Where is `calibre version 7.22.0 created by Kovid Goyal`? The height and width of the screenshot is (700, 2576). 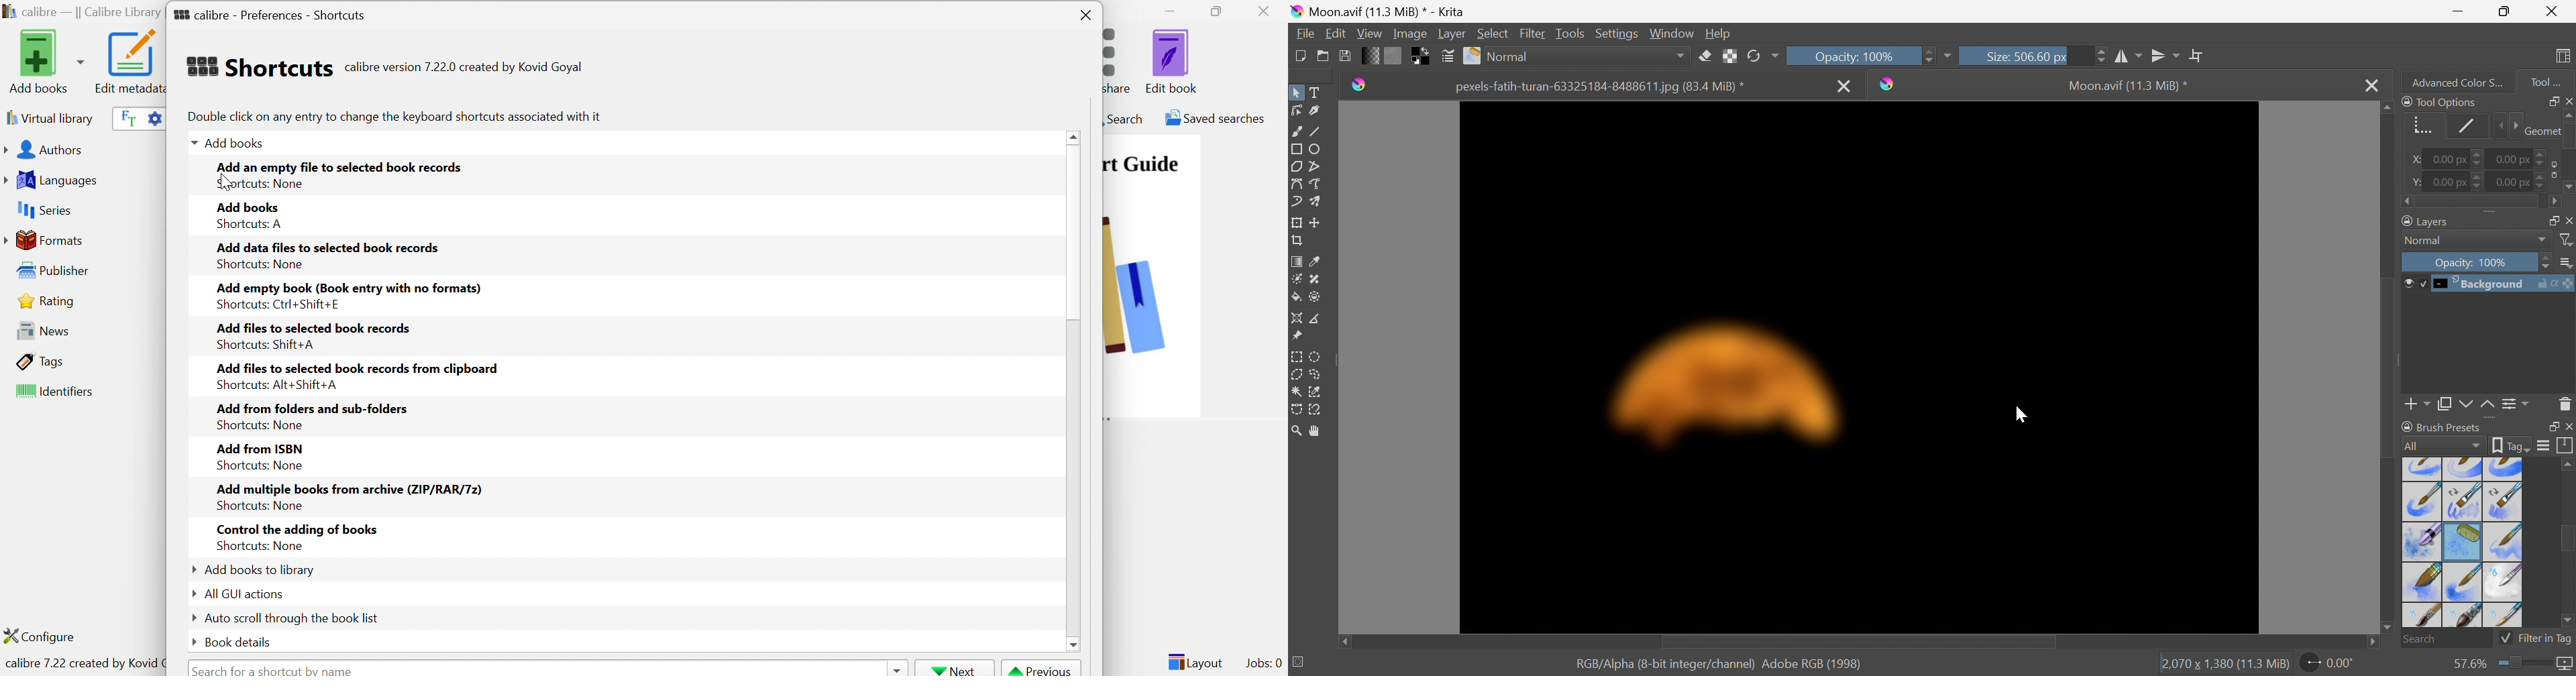 calibre version 7.22.0 created by Kovid Goyal is located at coordinates (464, 68).